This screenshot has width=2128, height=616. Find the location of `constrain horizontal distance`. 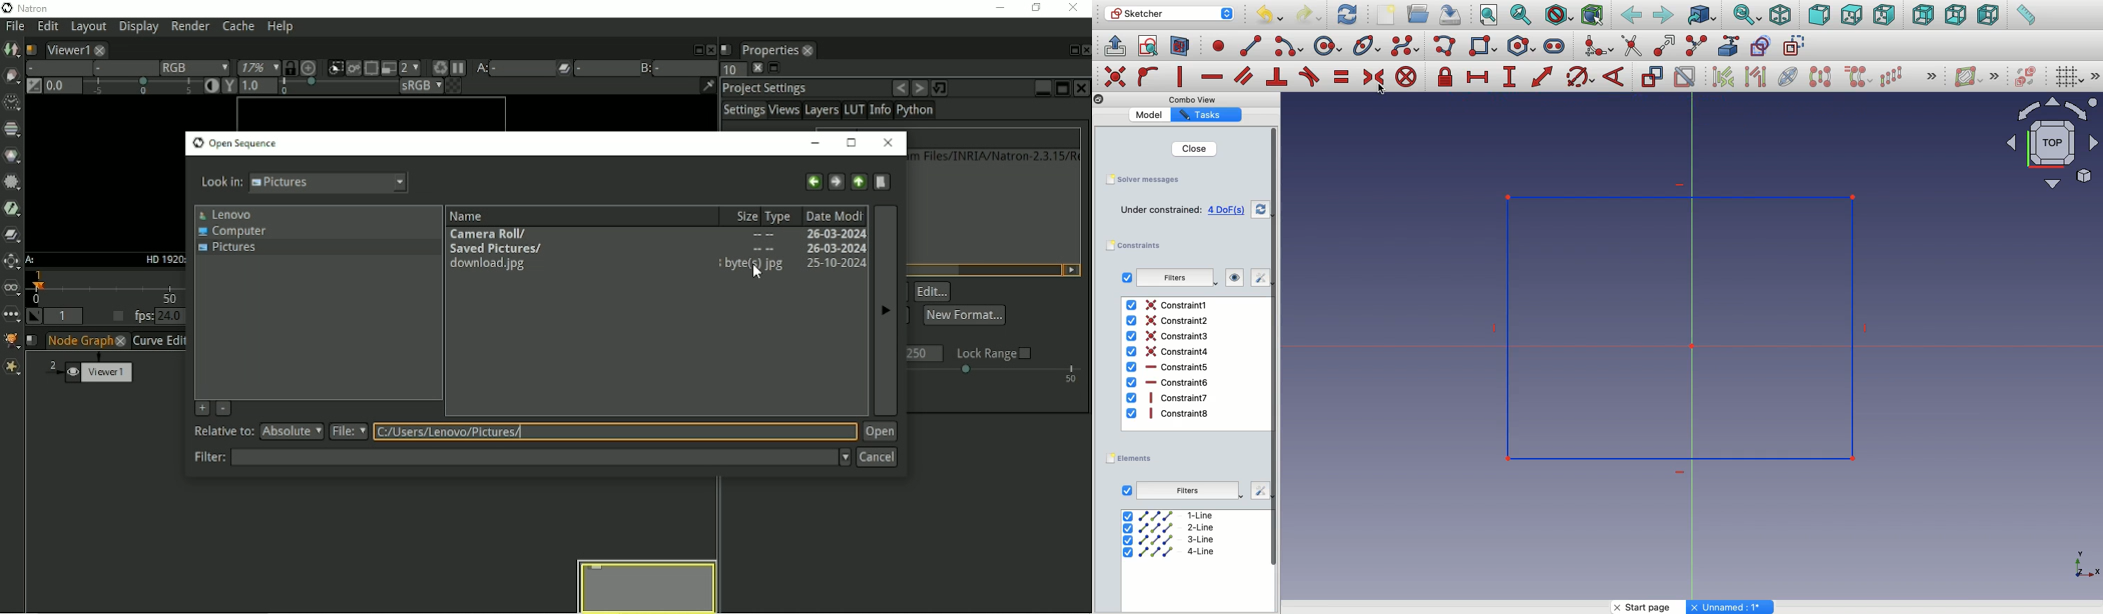

constrain horizontal distance is located at coordinates (1478, 76).